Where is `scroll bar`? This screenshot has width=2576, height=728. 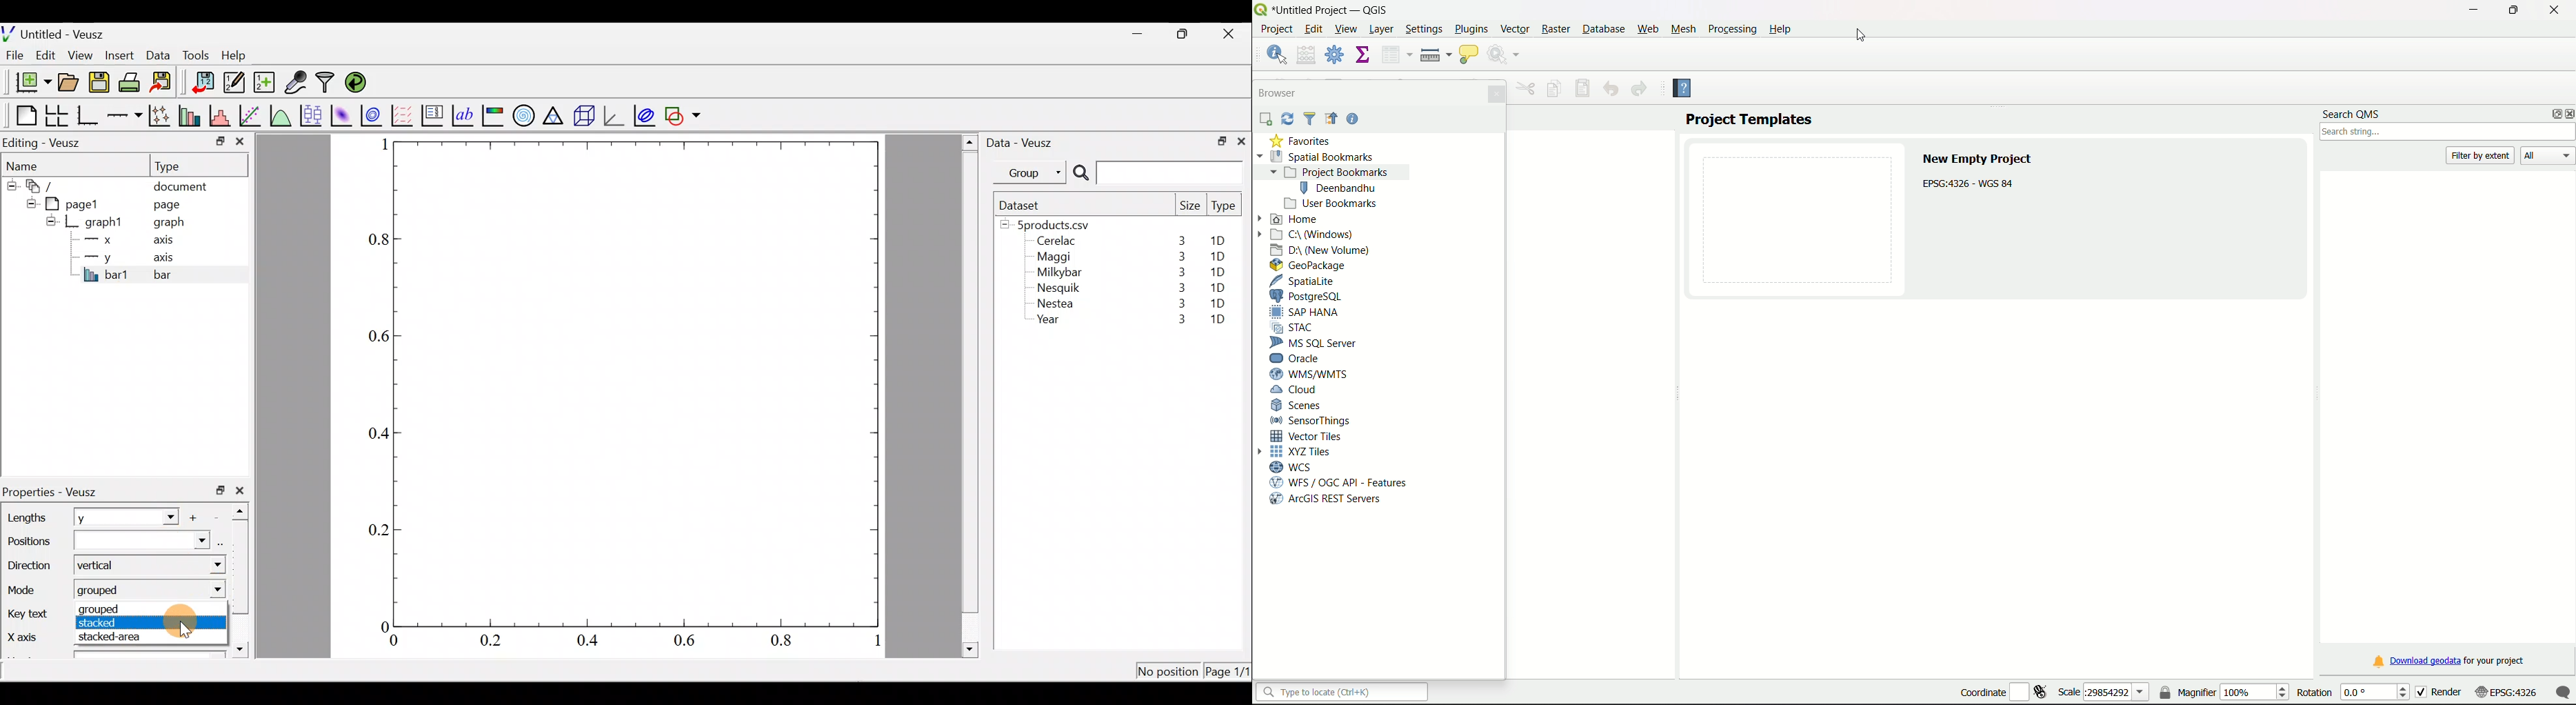 scroll bar is located at coordinates (971, 394).